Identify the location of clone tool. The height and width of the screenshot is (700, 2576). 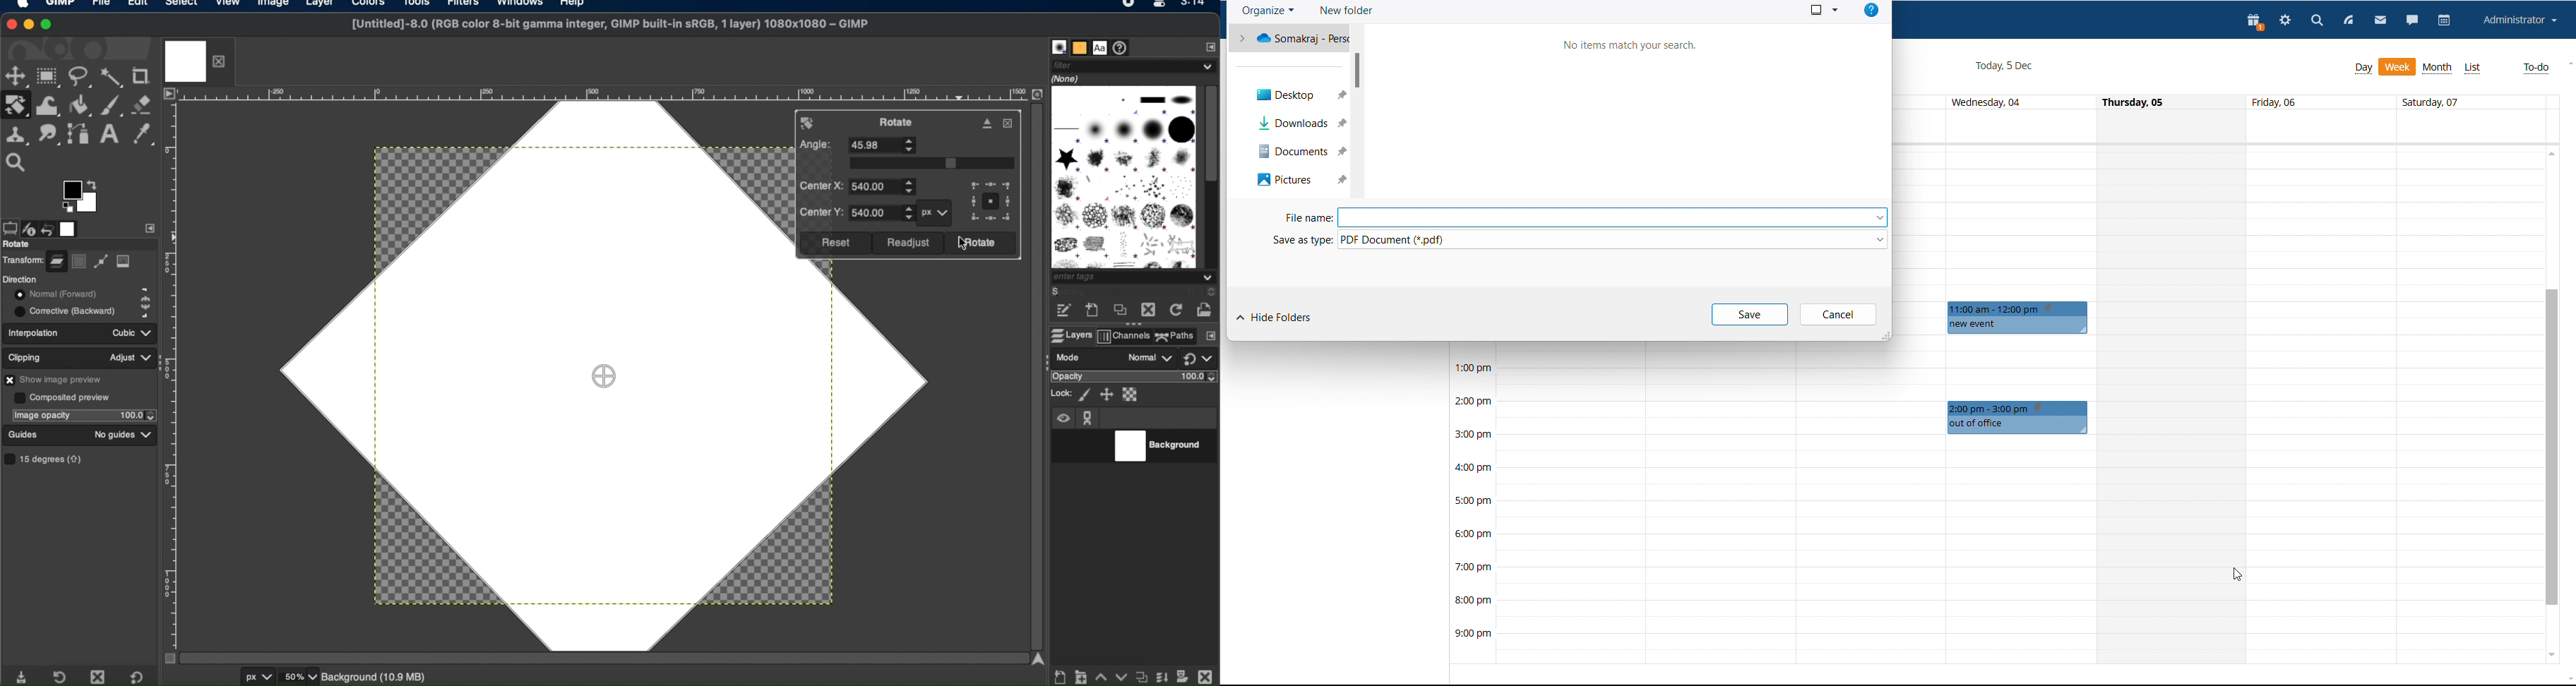
(17, 133).